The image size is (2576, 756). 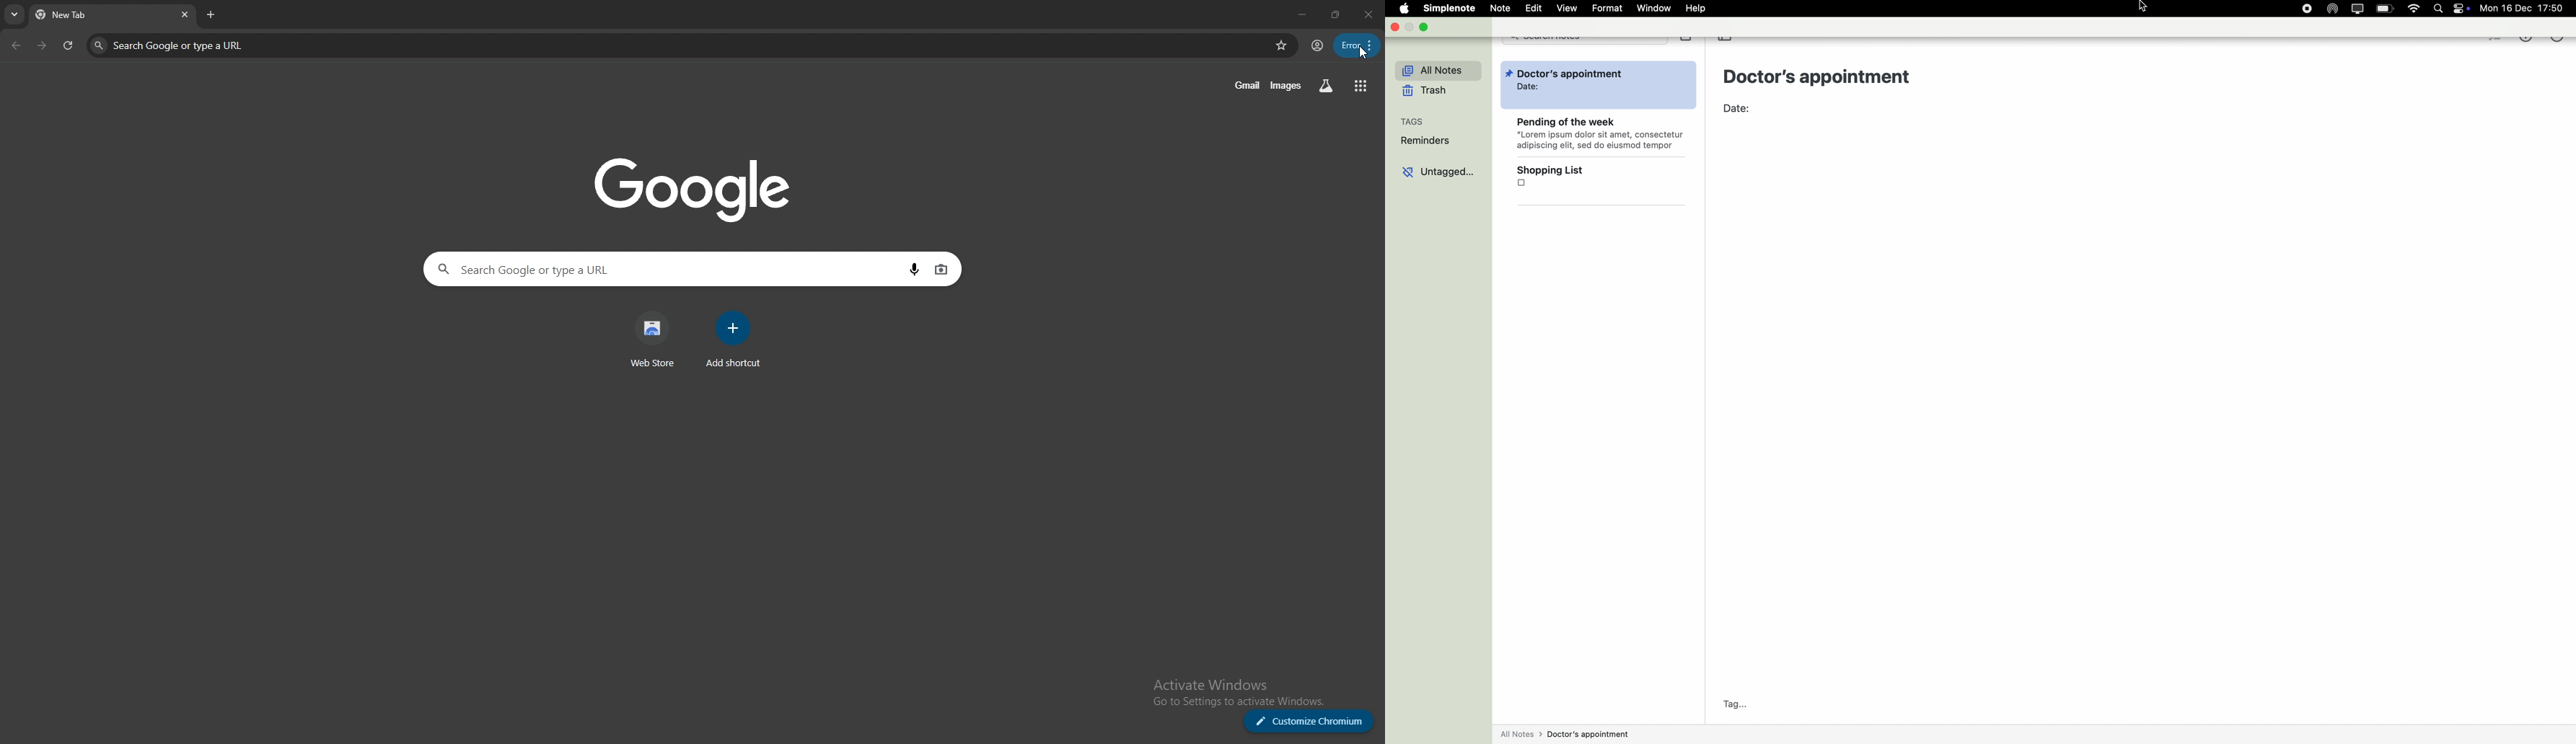 What do you see at coordinates (1438, 174) in the screenshot?
I see `untagged` at bounding box center [1438, 174].